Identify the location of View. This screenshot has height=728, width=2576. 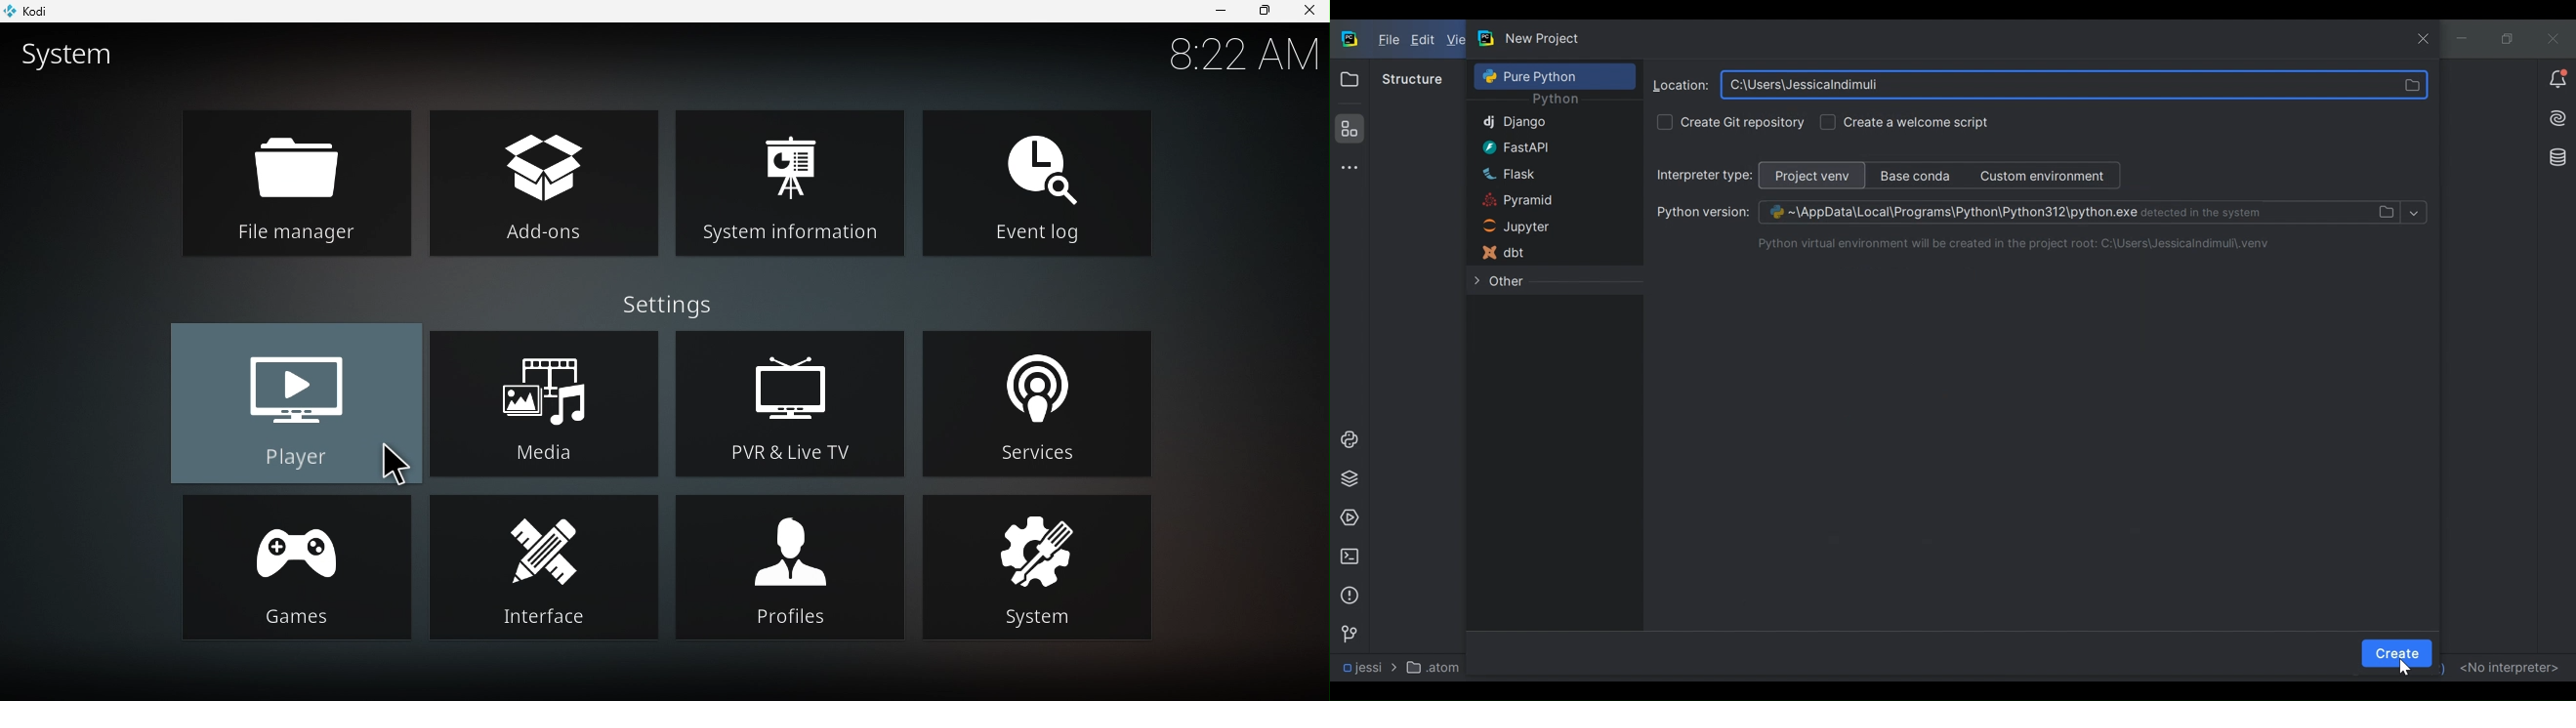
(1455, 40).